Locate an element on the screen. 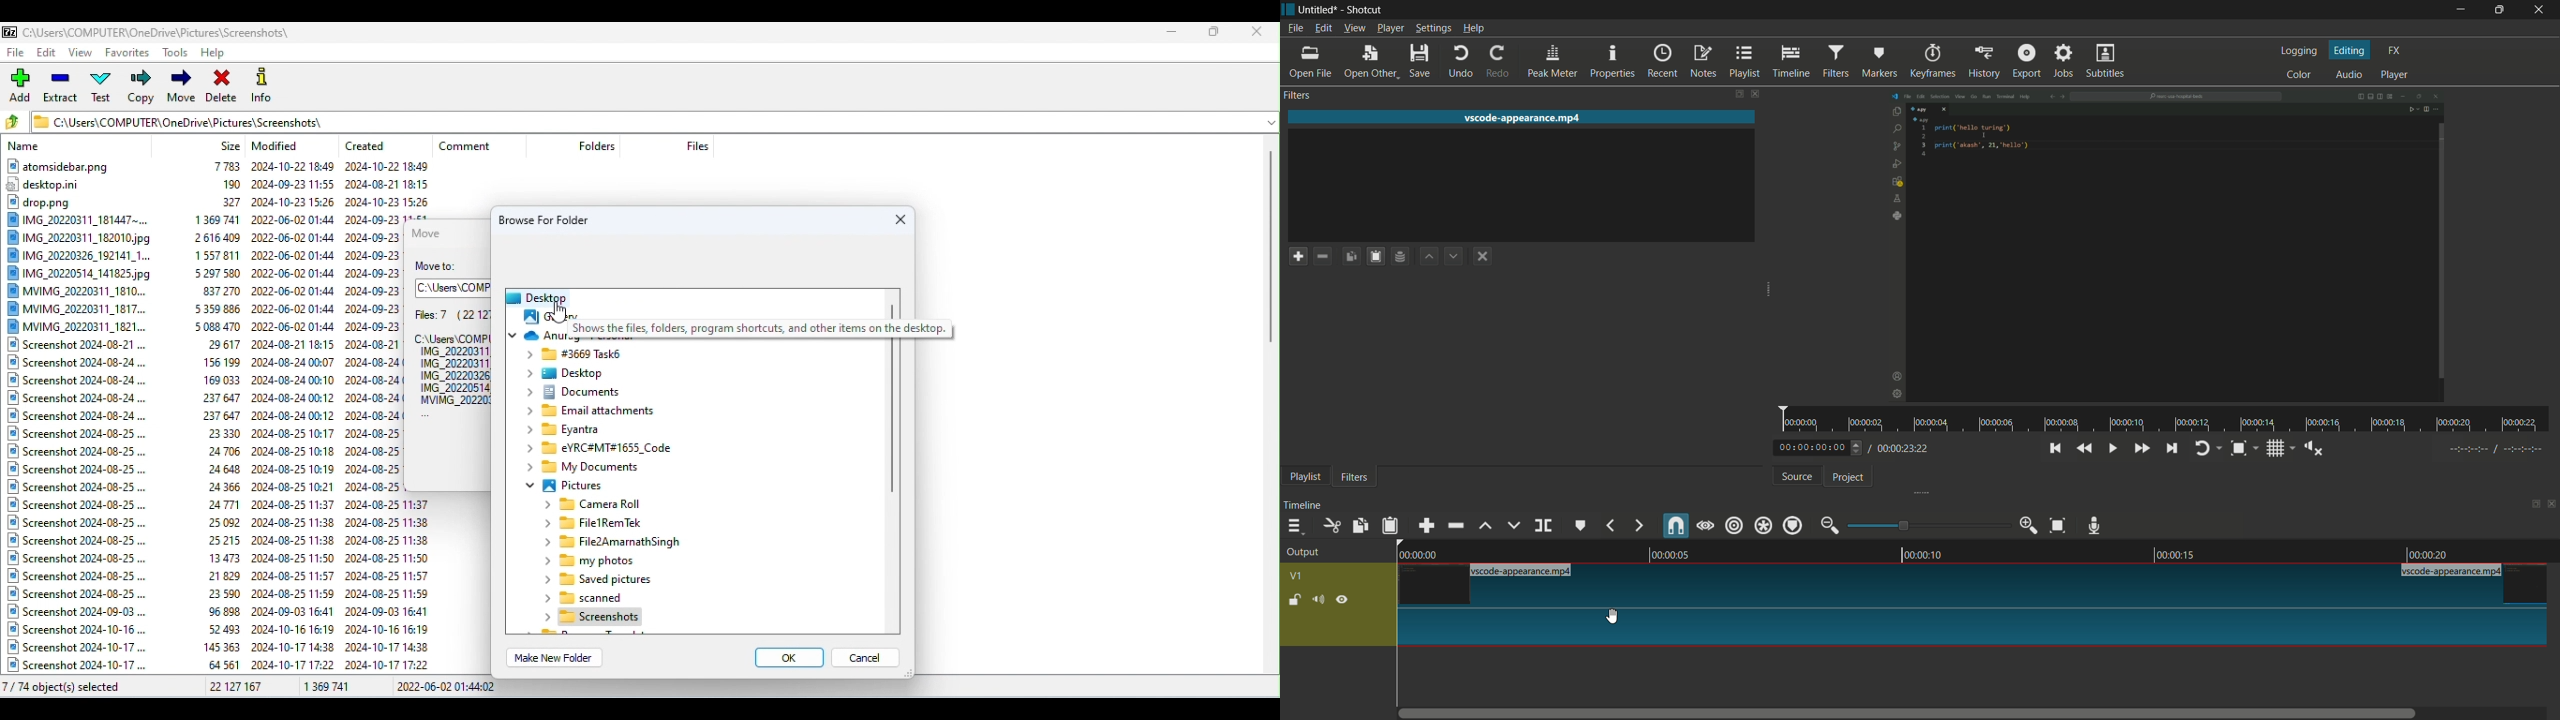  audio is located at coordinates (2349, 74).